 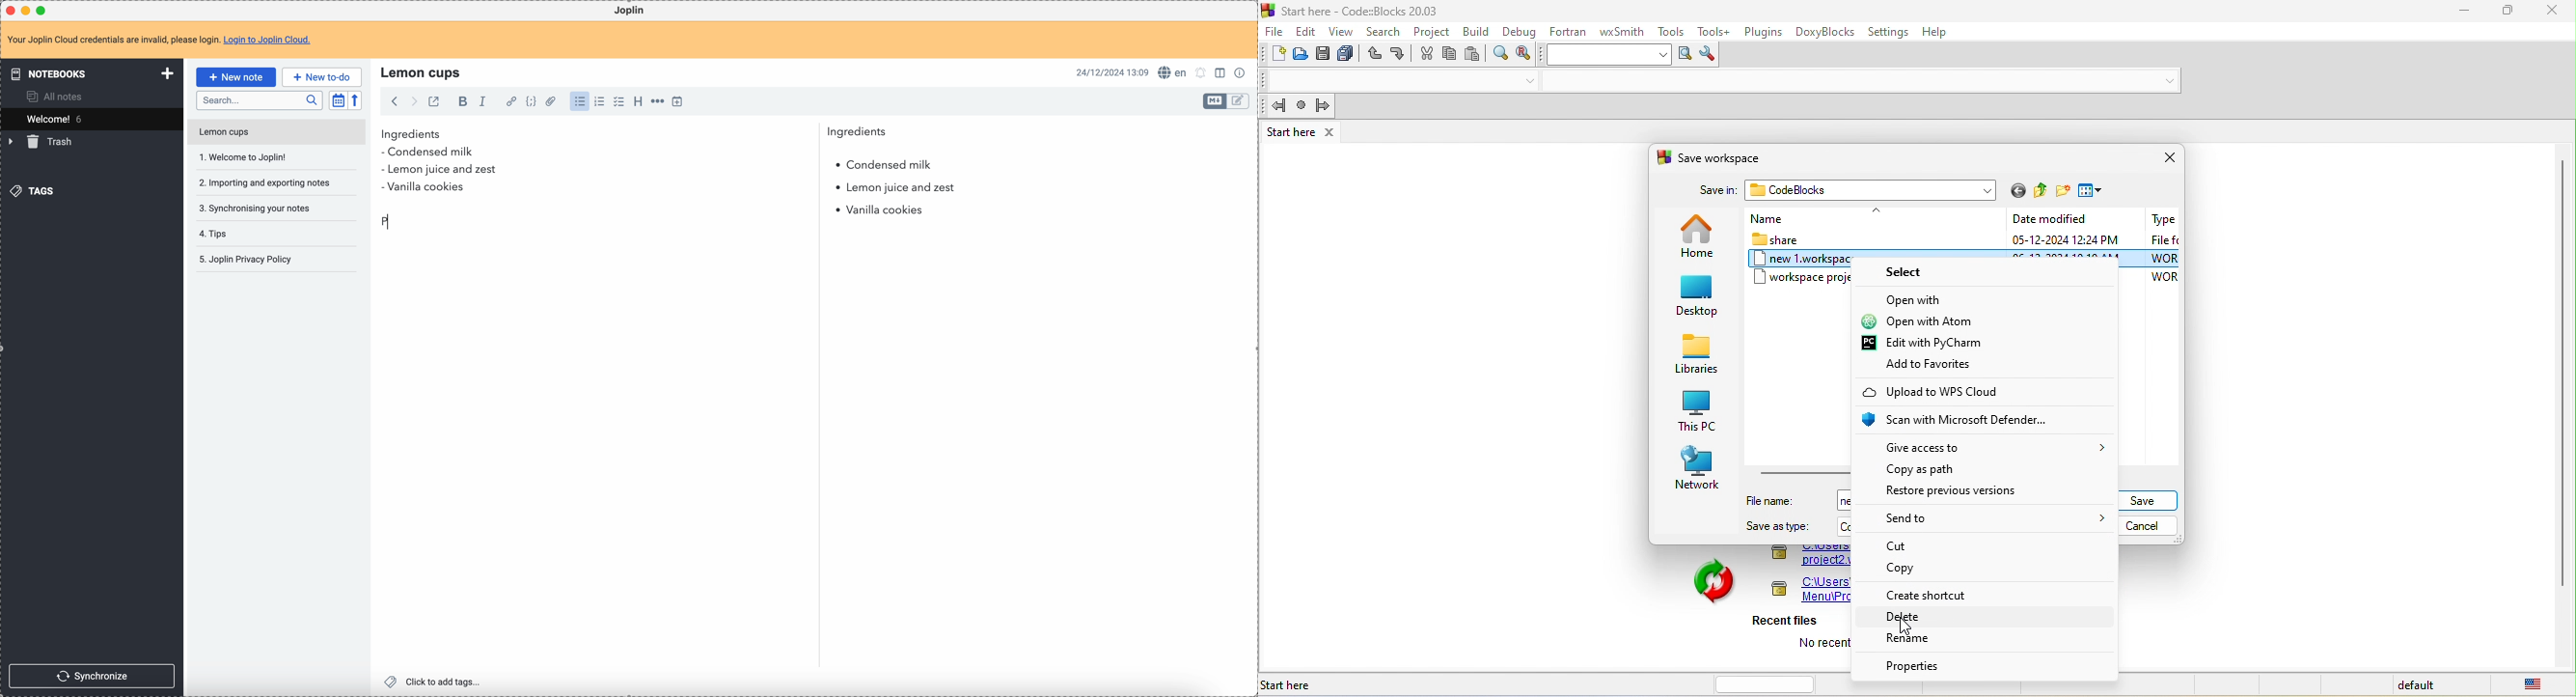 I want to click on Start here, so click(x=1290, y=685).